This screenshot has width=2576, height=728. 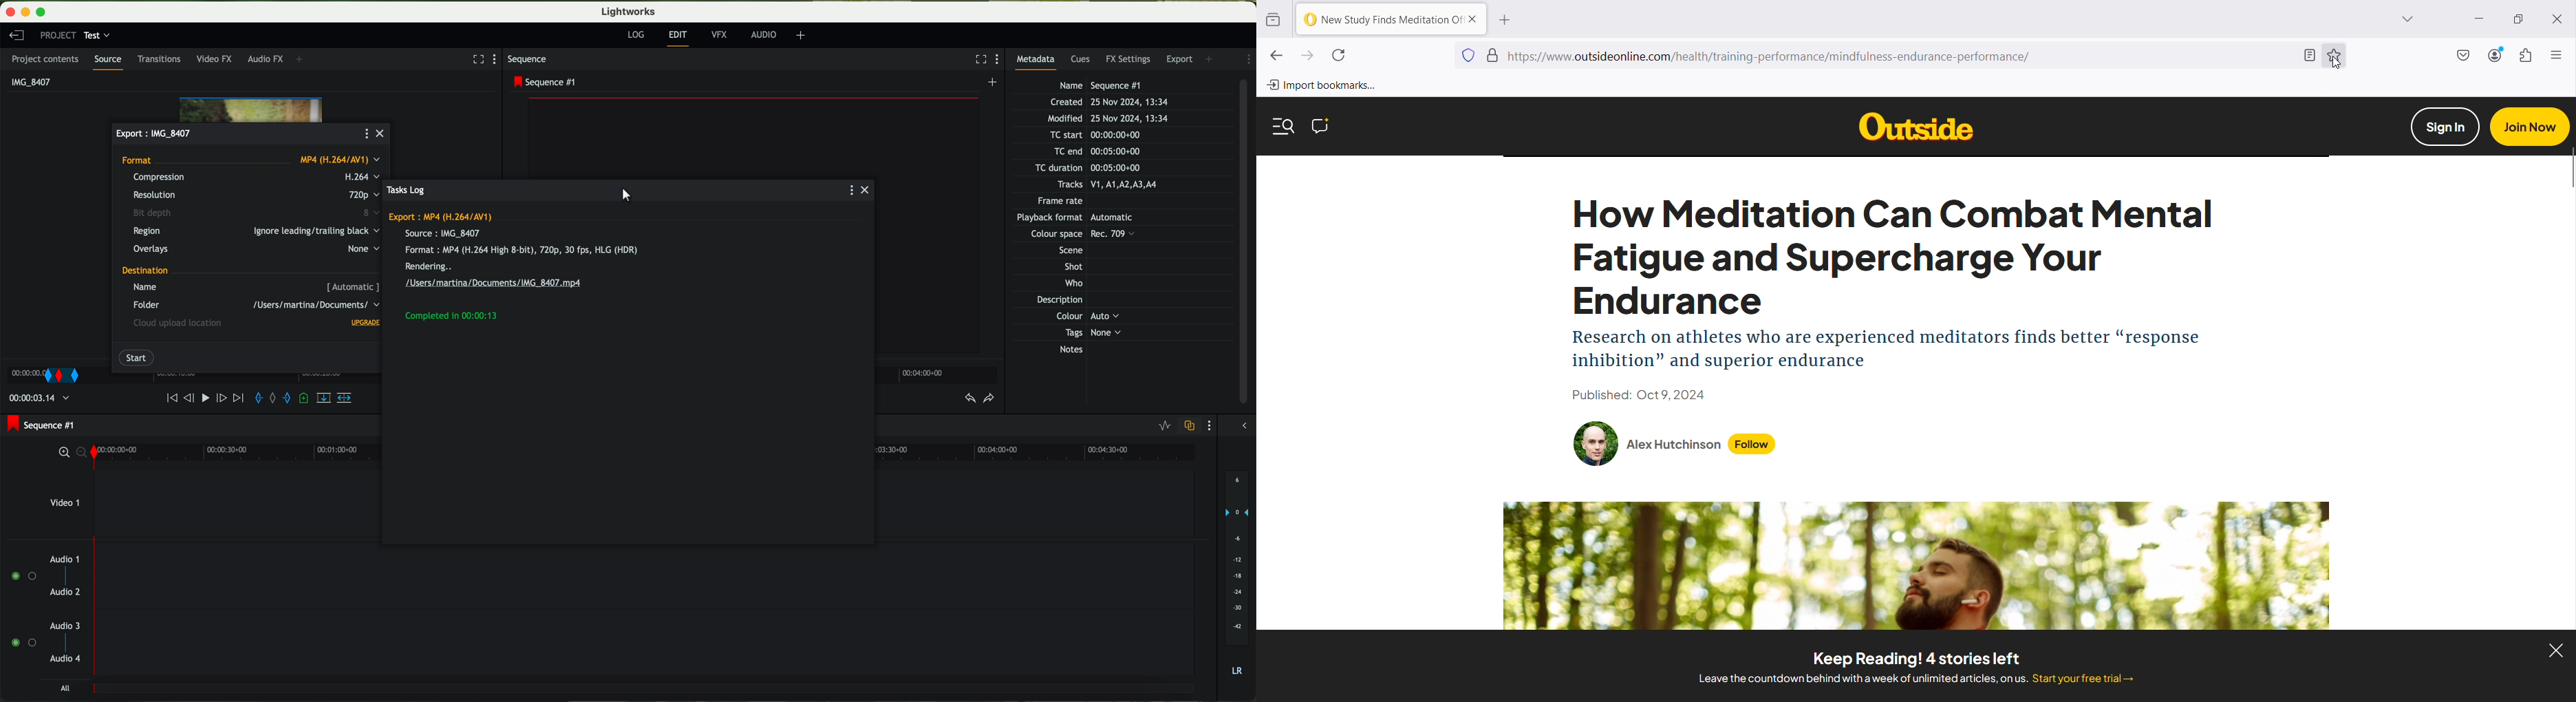 What do you see at coordinates (2477, 19) in the screenshot?
I see `Minimize` at bounding box center [2477, 19].